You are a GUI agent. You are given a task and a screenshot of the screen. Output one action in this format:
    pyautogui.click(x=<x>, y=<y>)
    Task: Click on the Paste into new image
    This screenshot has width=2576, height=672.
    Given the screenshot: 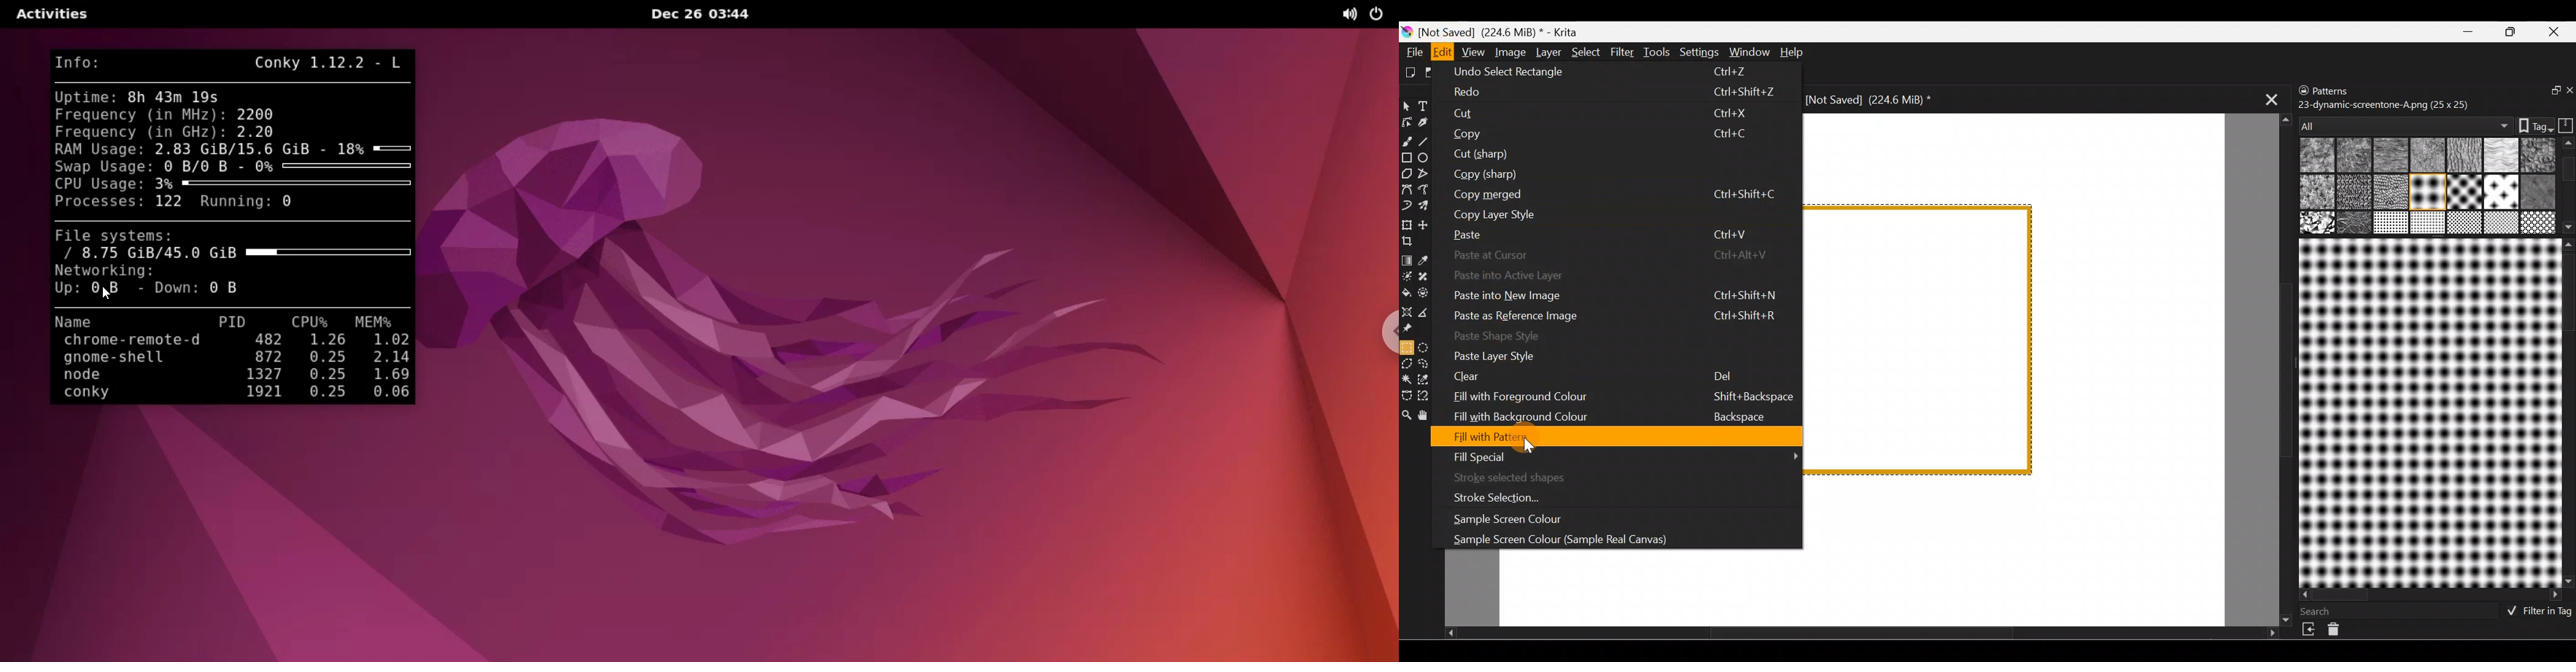 What is the action you would take?
    pyautogui.click(x=1617, y=293)
    